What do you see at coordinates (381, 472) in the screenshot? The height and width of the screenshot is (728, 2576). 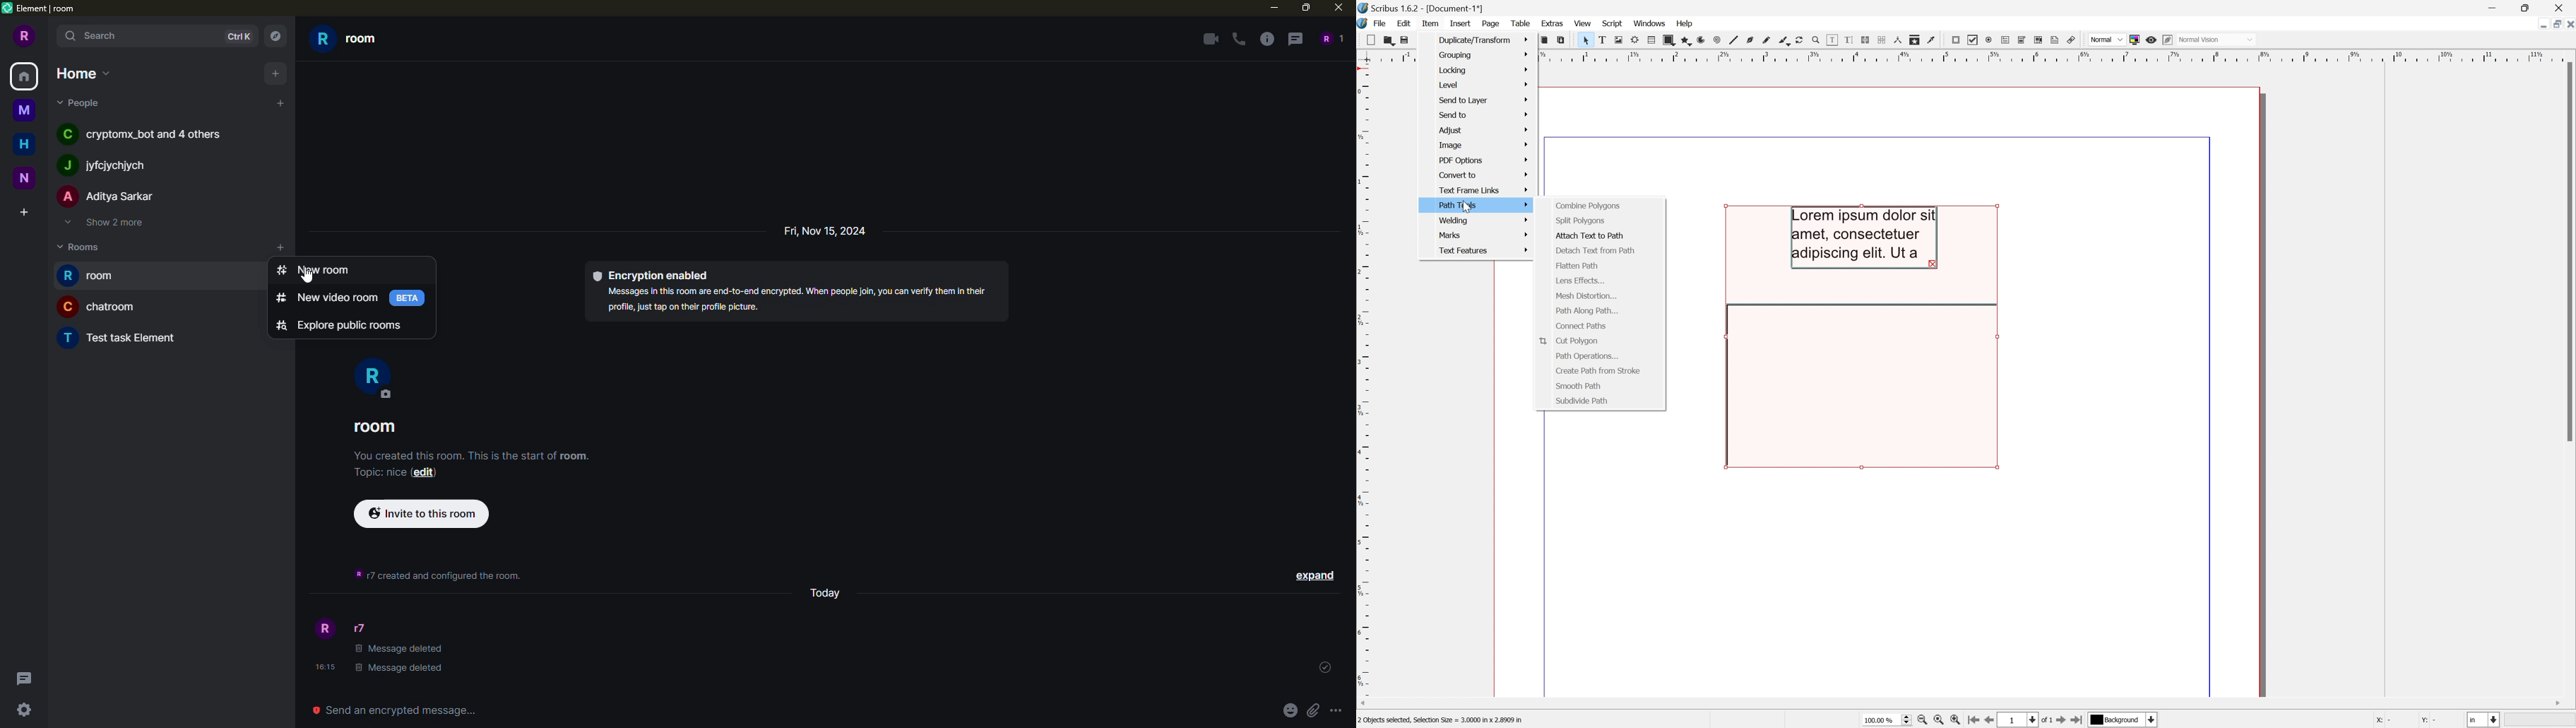 I see `topic` at bounding box center [381, 472].